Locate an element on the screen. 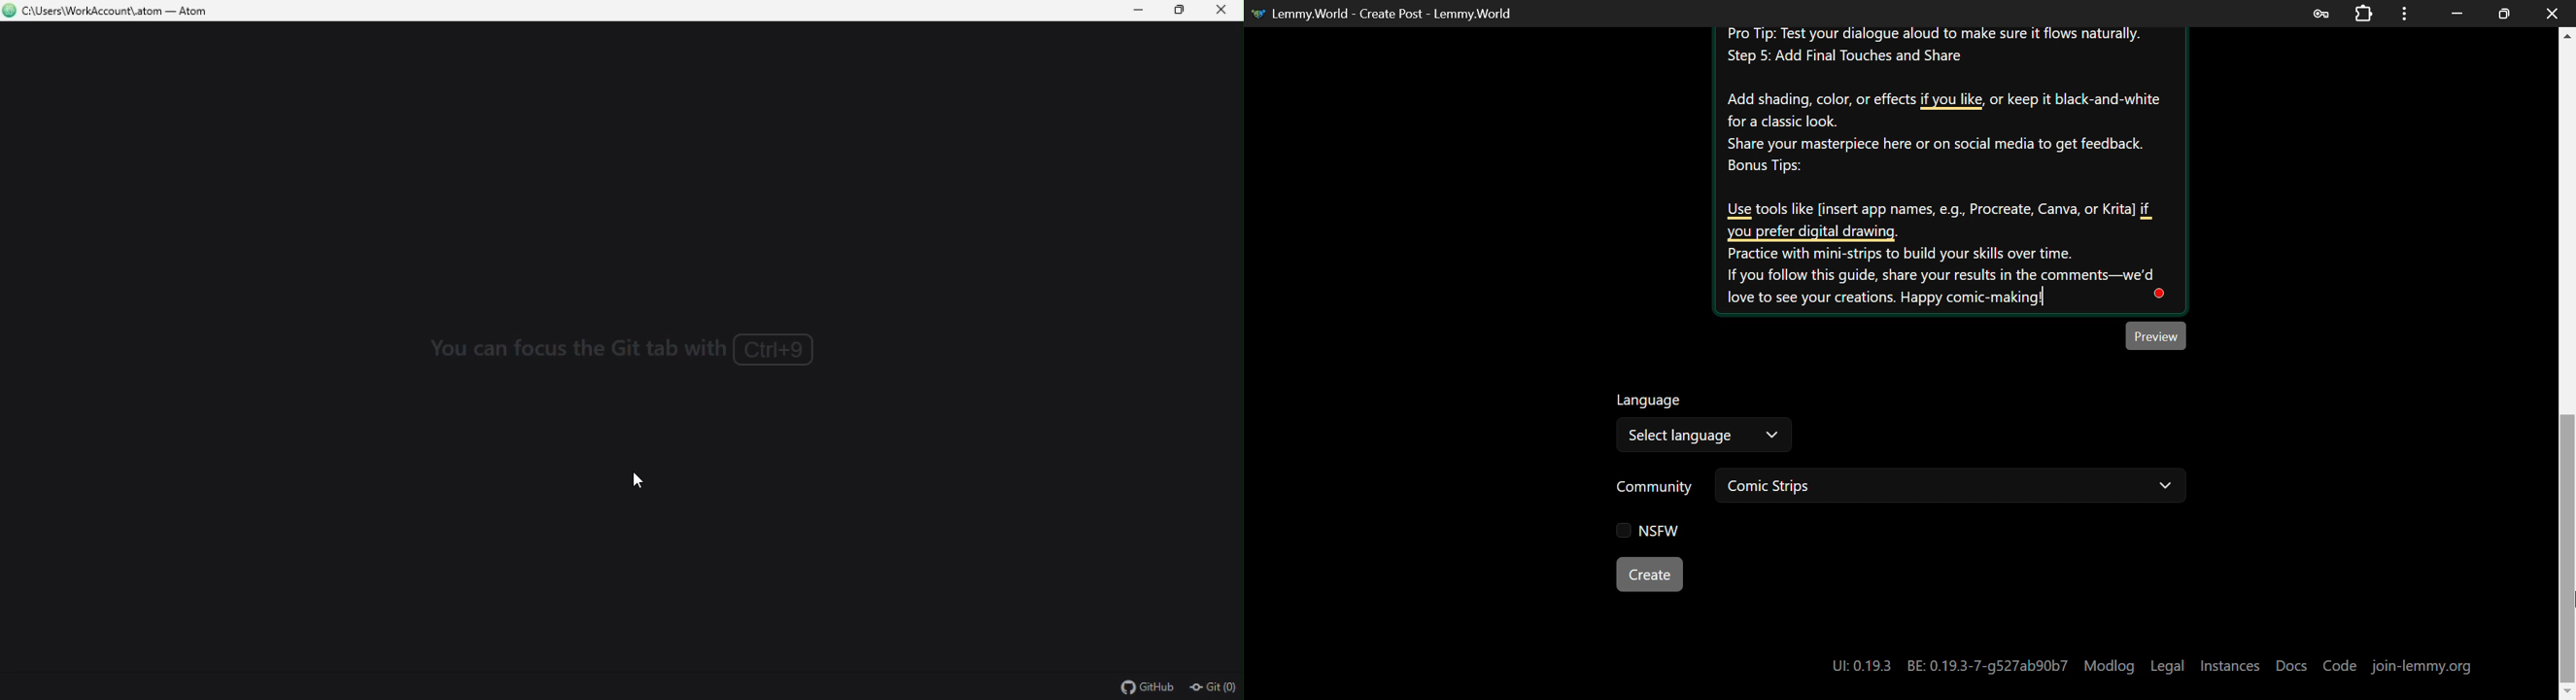 This screenshot has height=700, width=2576. Minimize is located at coordinates (2507, 13).